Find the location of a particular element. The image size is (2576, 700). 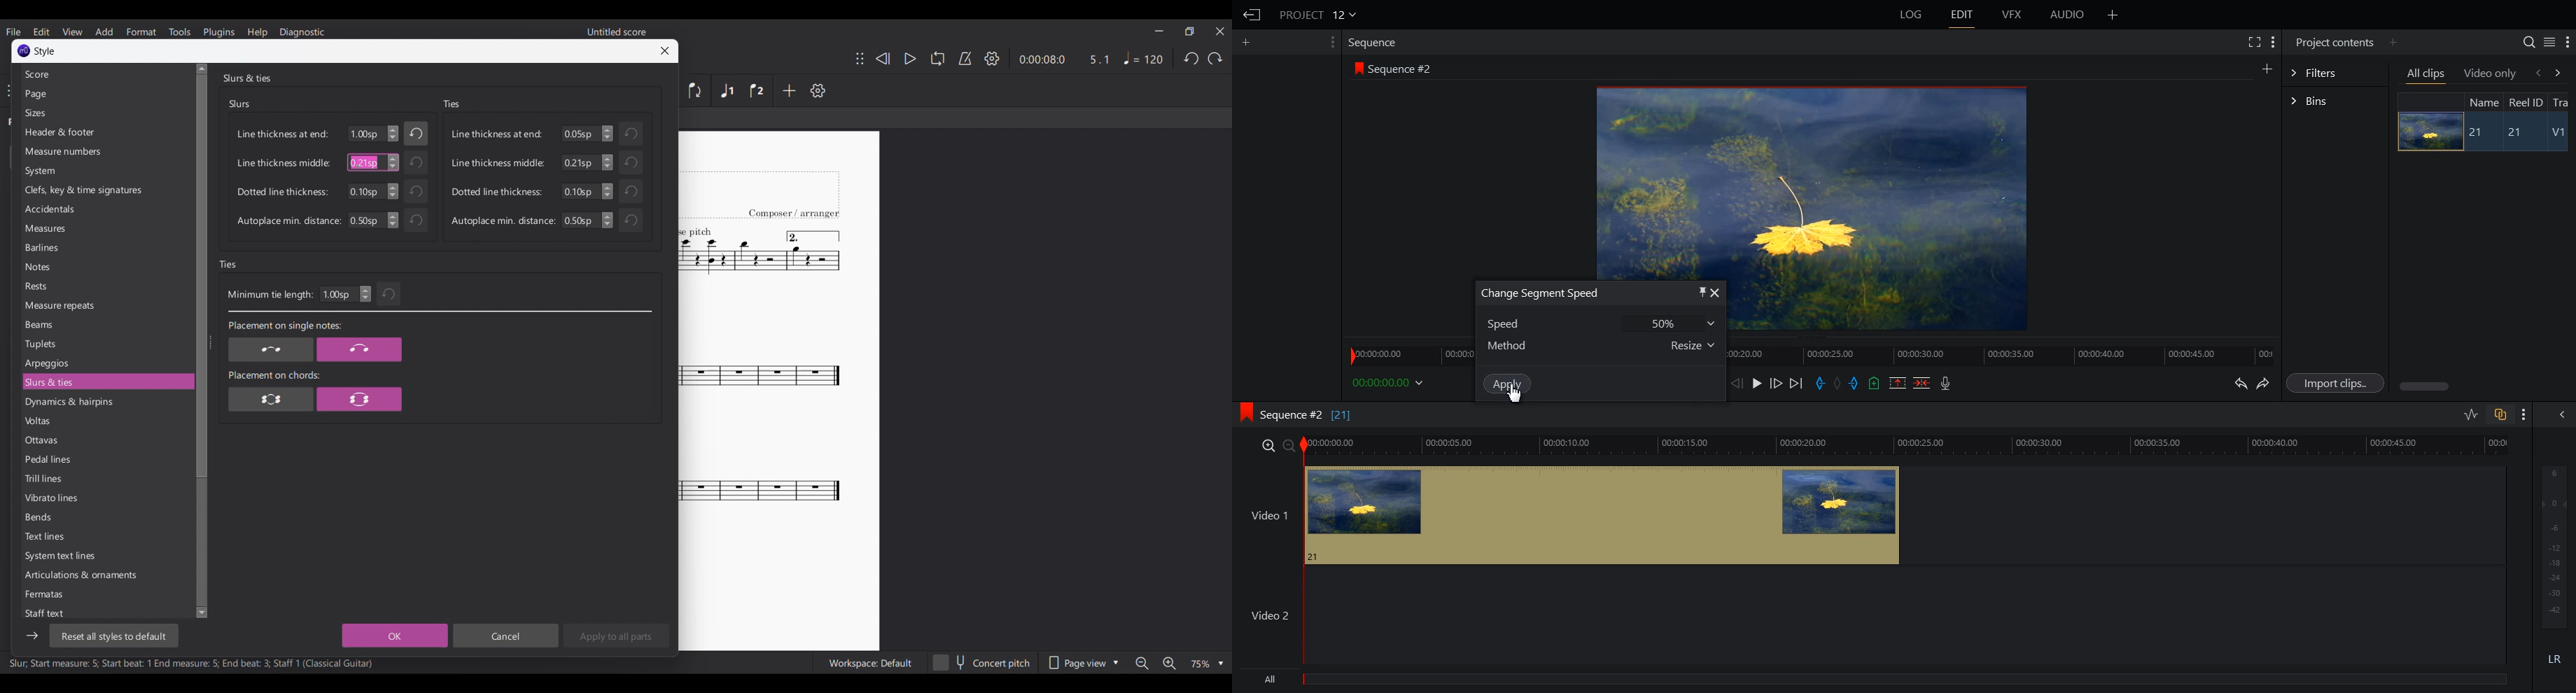

Minimize is located at coordinates (1159, 31).